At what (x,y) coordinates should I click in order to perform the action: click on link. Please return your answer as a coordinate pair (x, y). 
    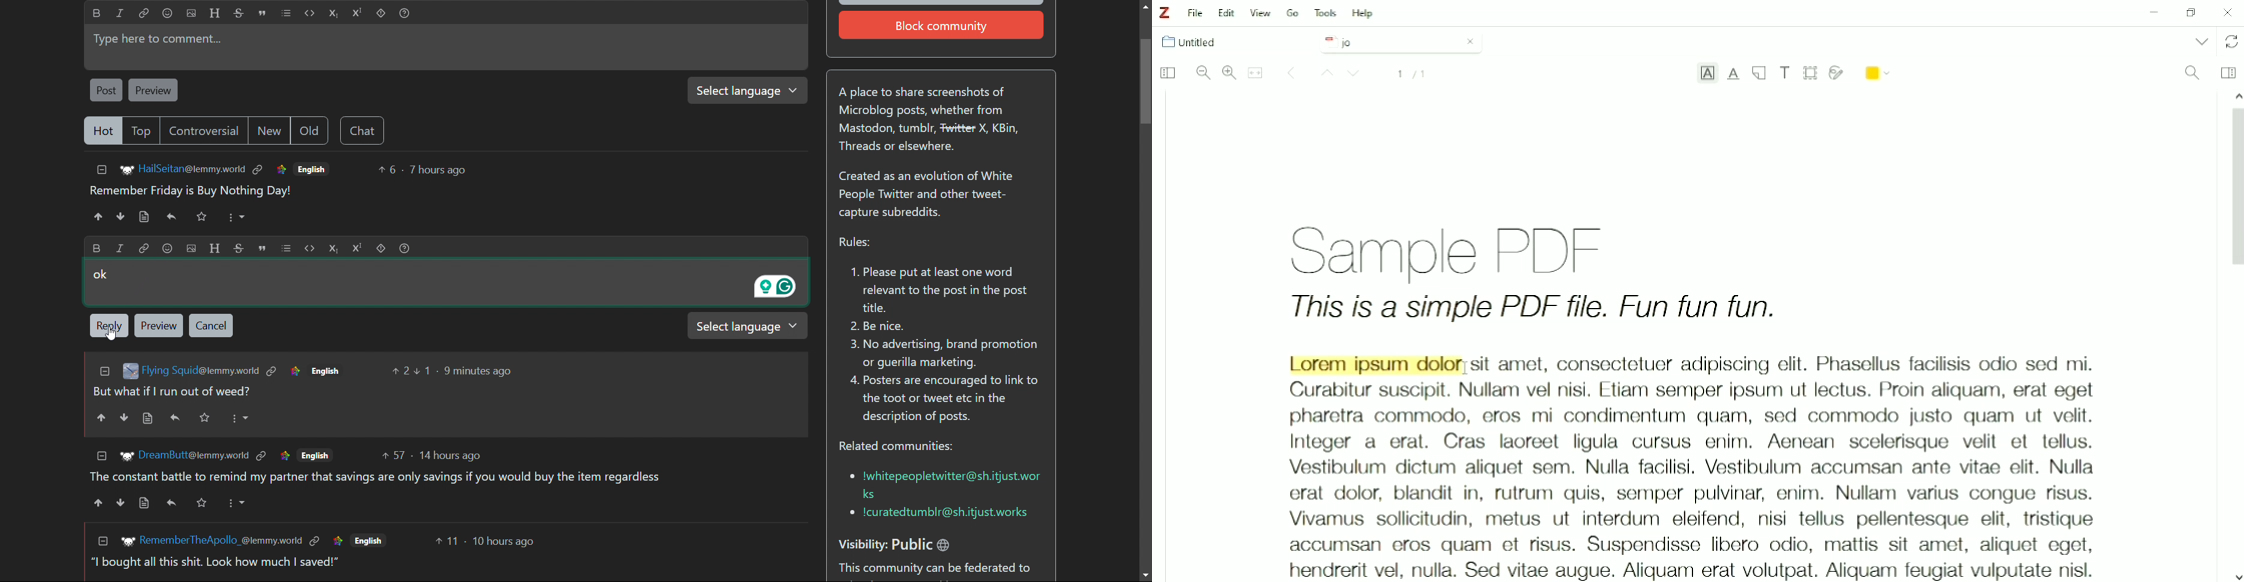
    Looking at the image, I should click on (293, 371).